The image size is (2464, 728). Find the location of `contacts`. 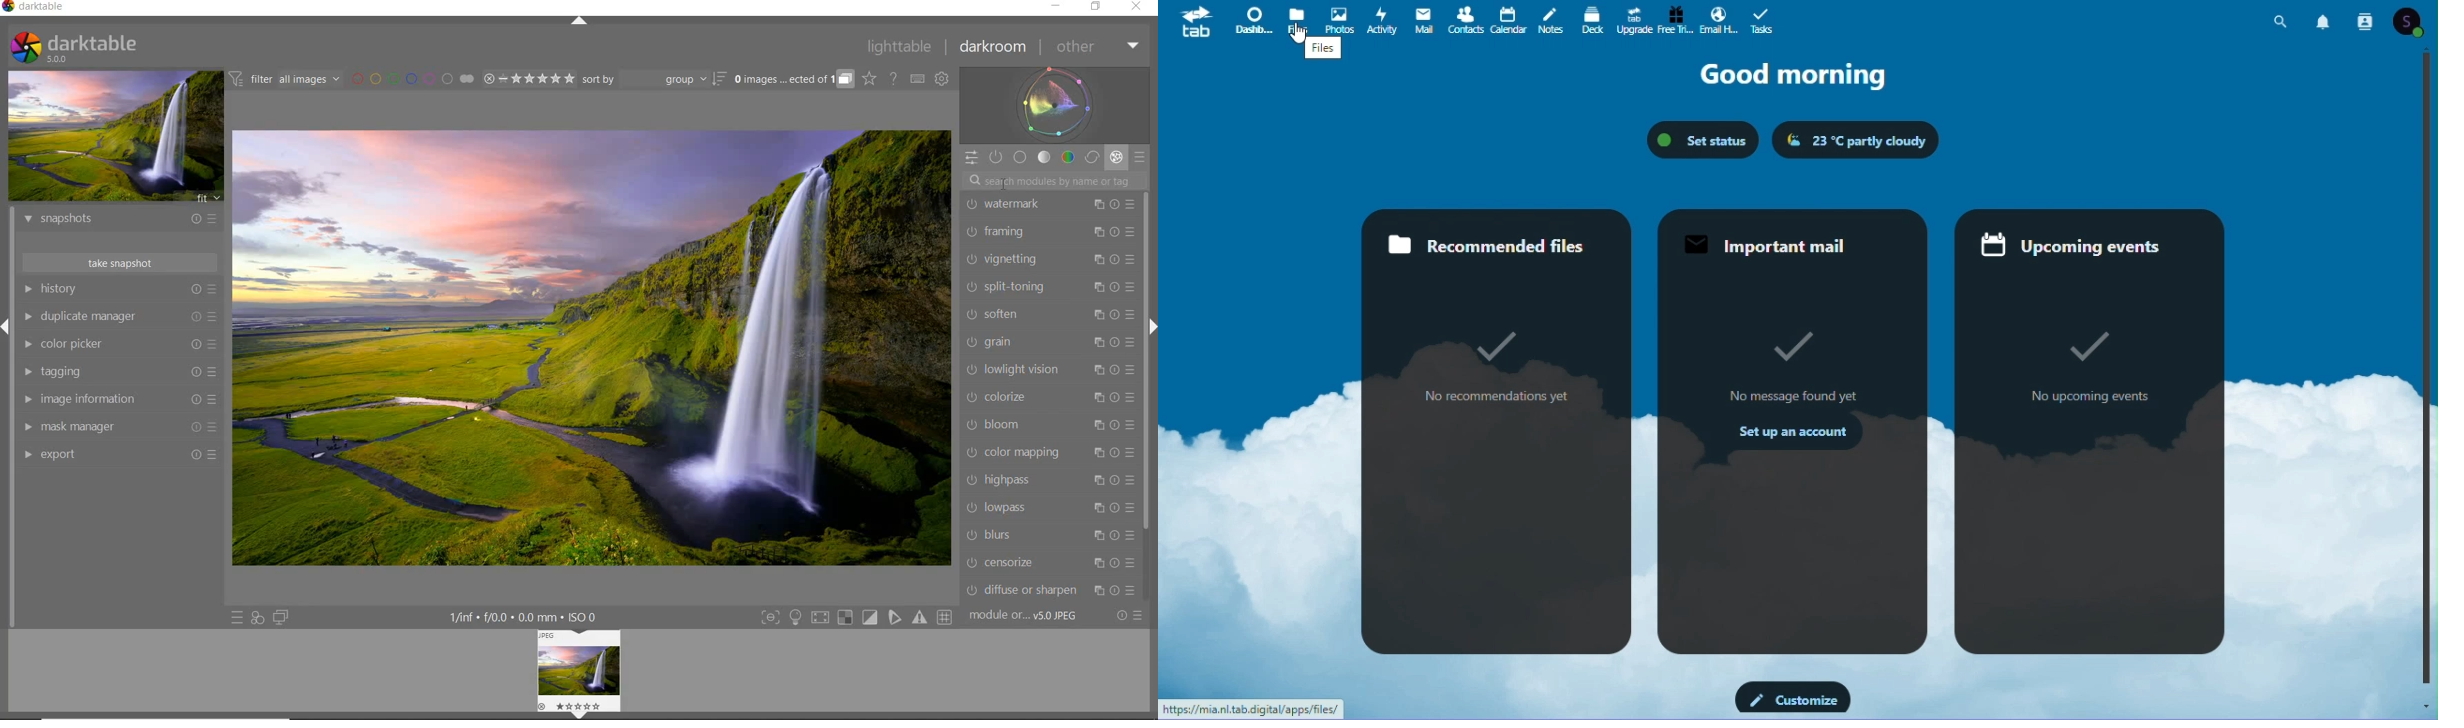

contacts is located at coordinates (1466, 20).